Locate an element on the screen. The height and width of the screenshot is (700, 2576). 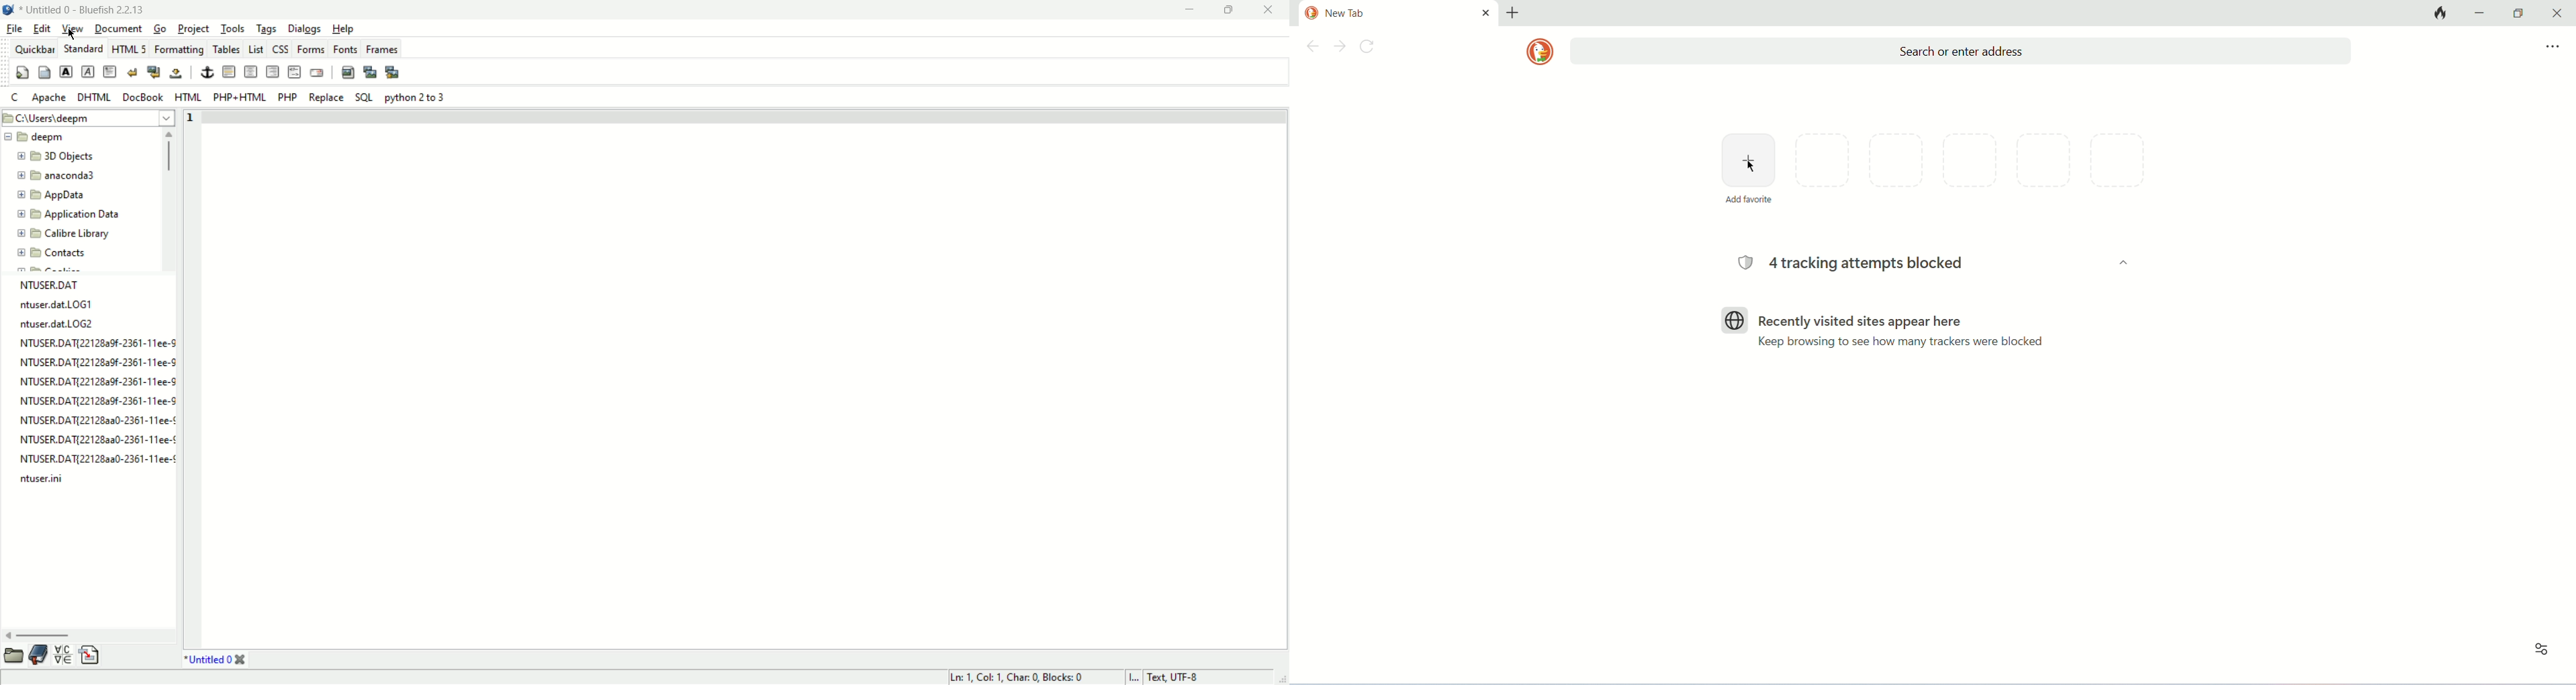
ntuser.dat.LOG2 is located at coordinates (58, 324).